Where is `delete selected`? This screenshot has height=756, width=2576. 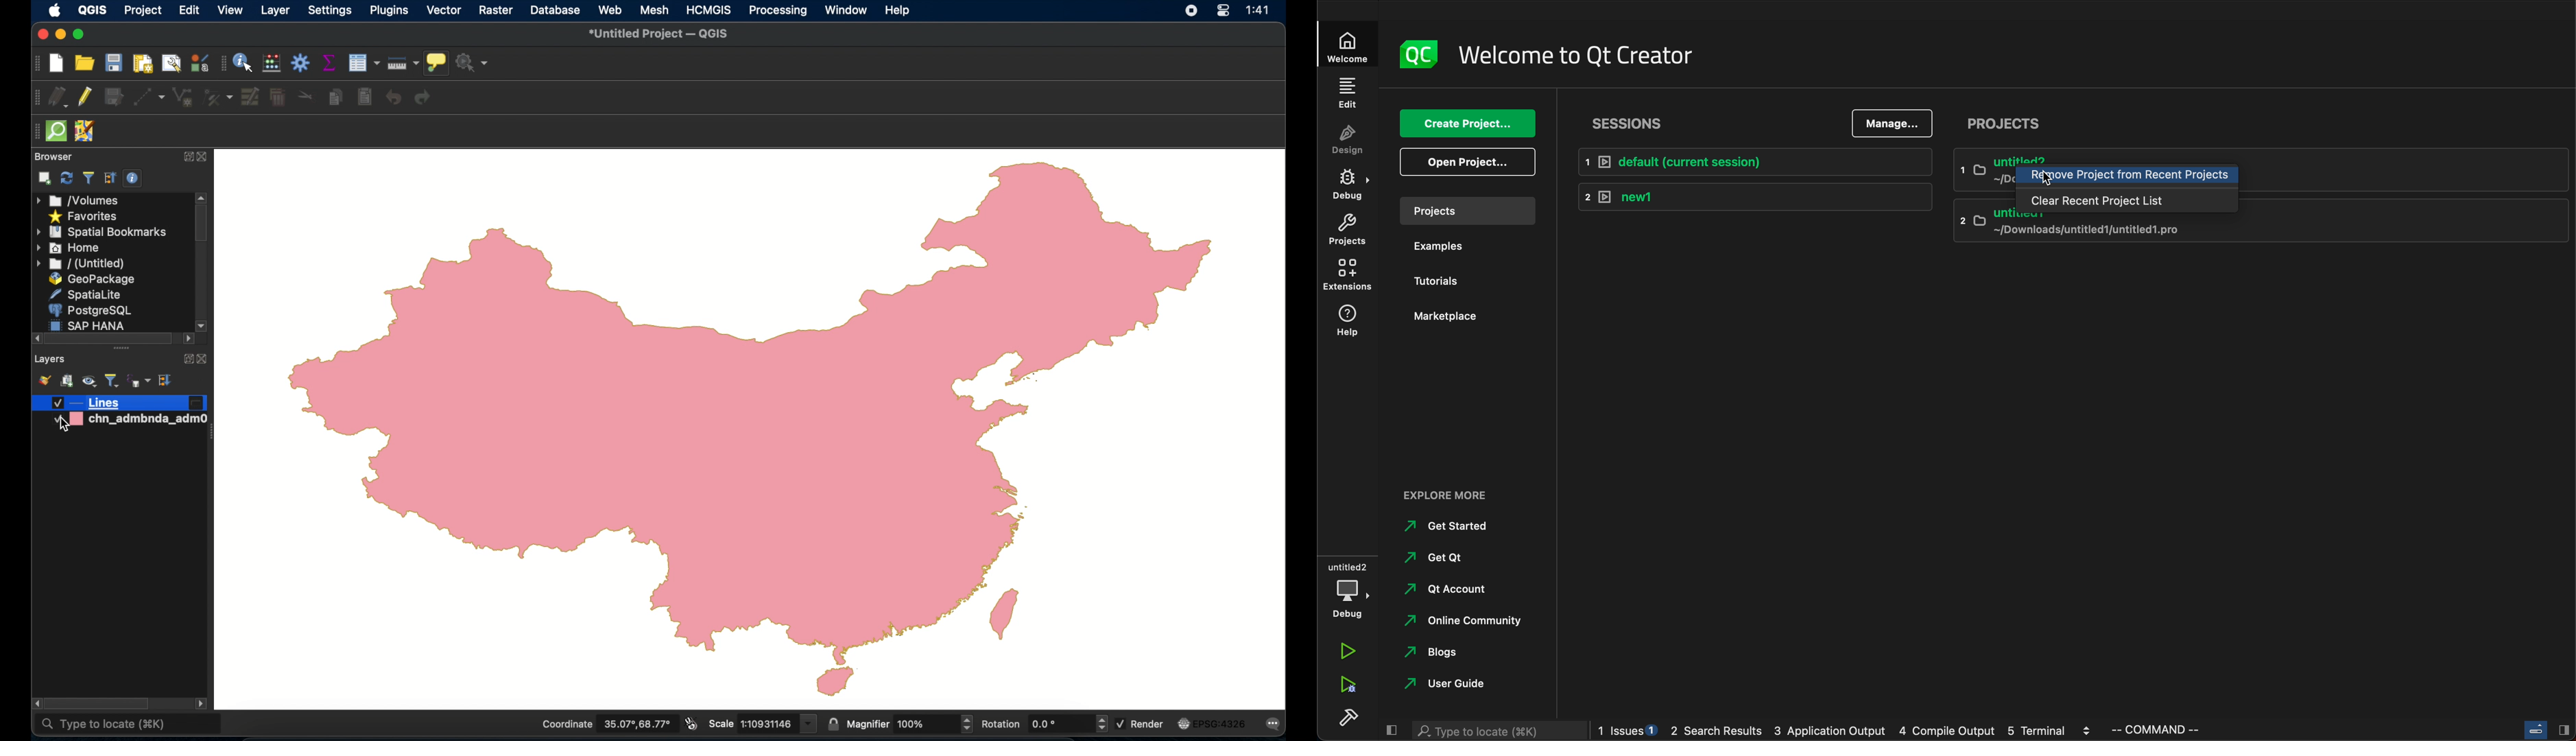
delete selected is located at coordinates (277, 97).